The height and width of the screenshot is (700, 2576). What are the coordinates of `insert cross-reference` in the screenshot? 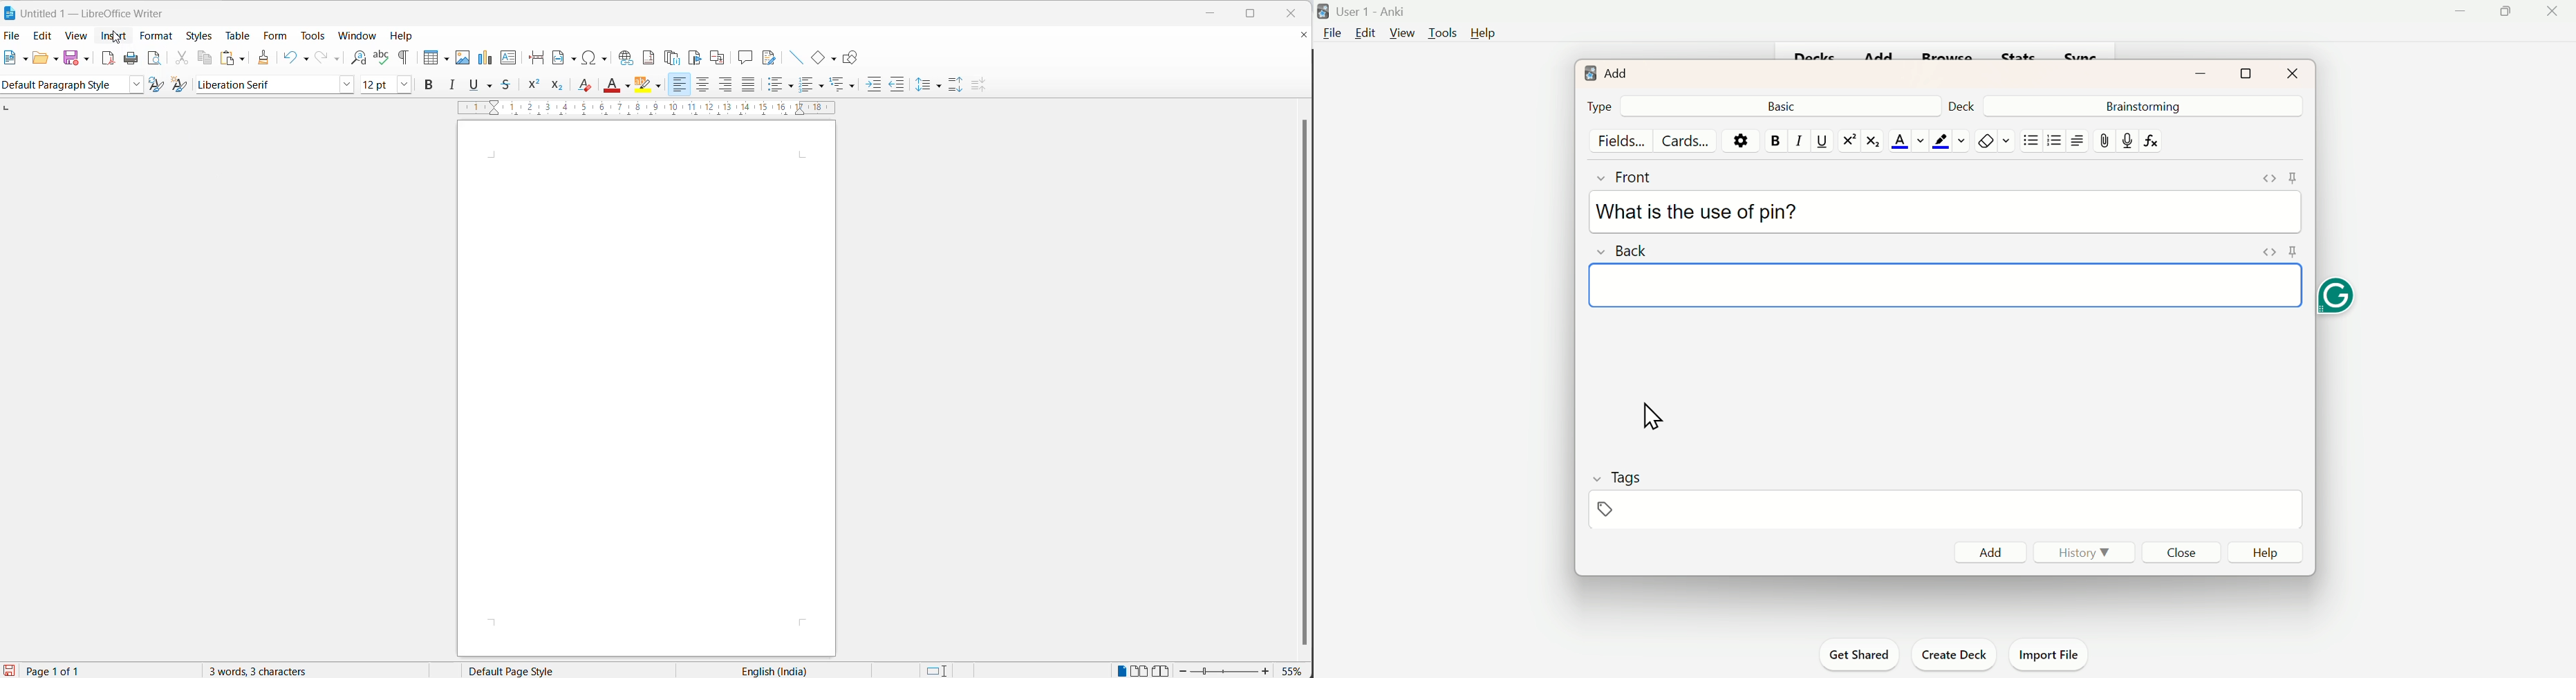 It's located at (718, 59).